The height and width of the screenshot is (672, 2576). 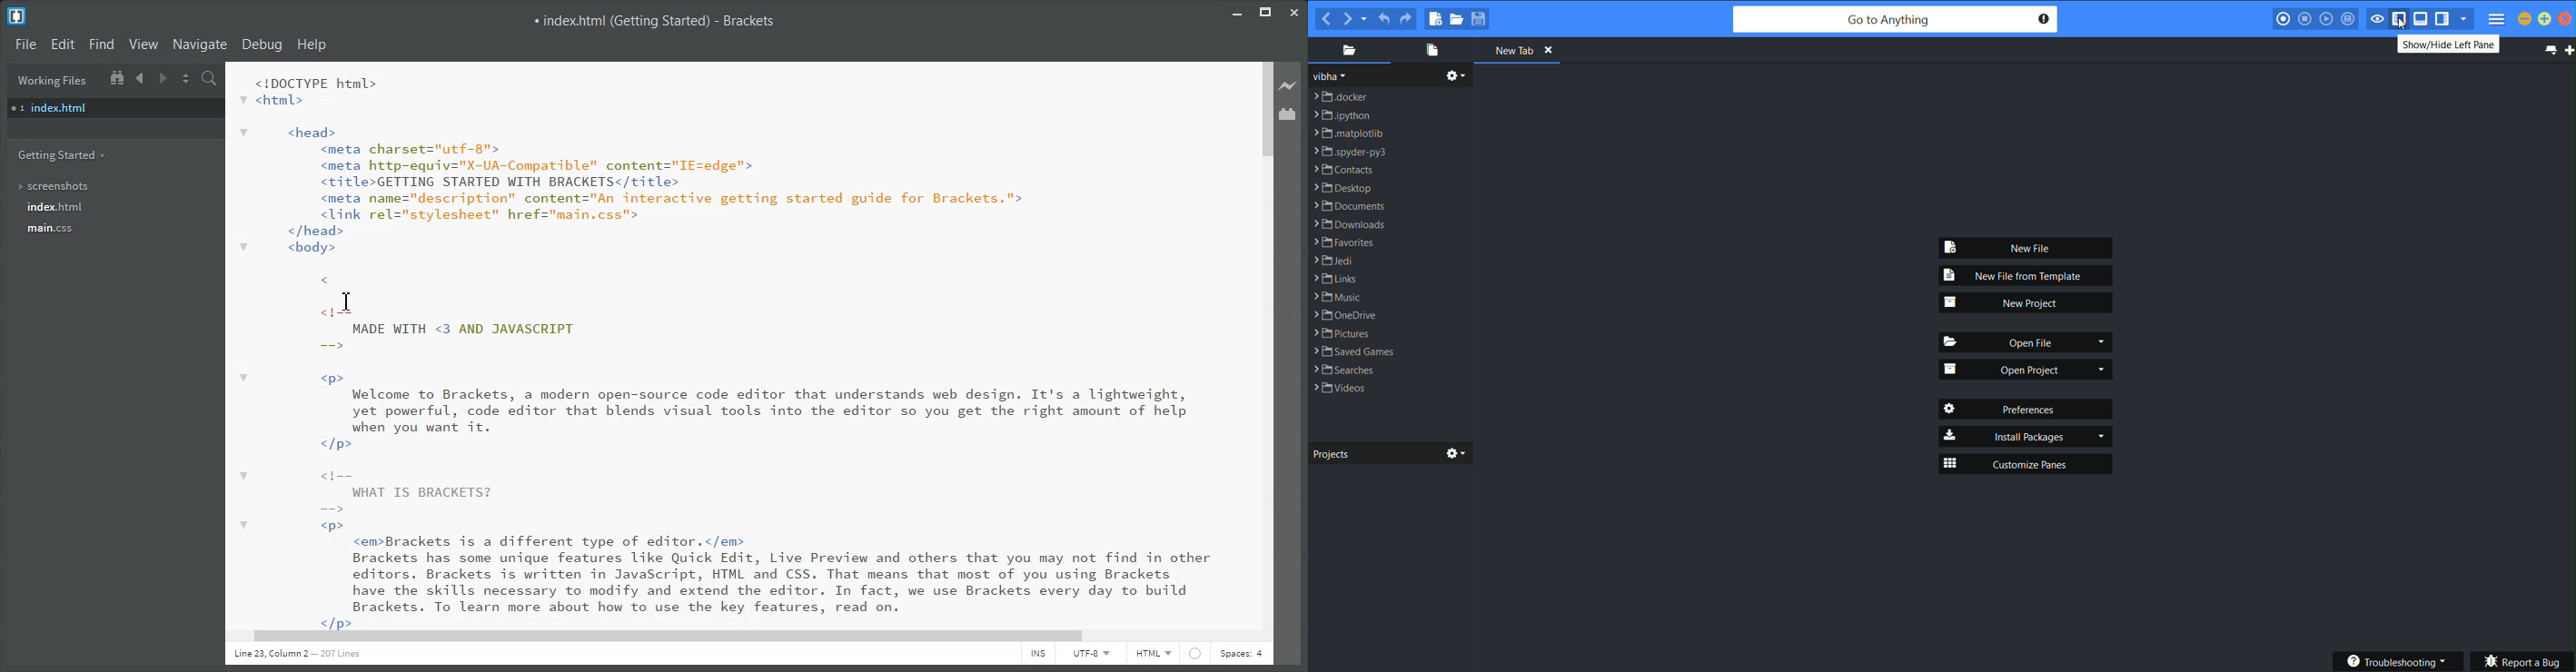 What do you see at coordinates (1242, 655) in the screenshot?
I see `Spaces: 4` at bounding box center [1242, 655].